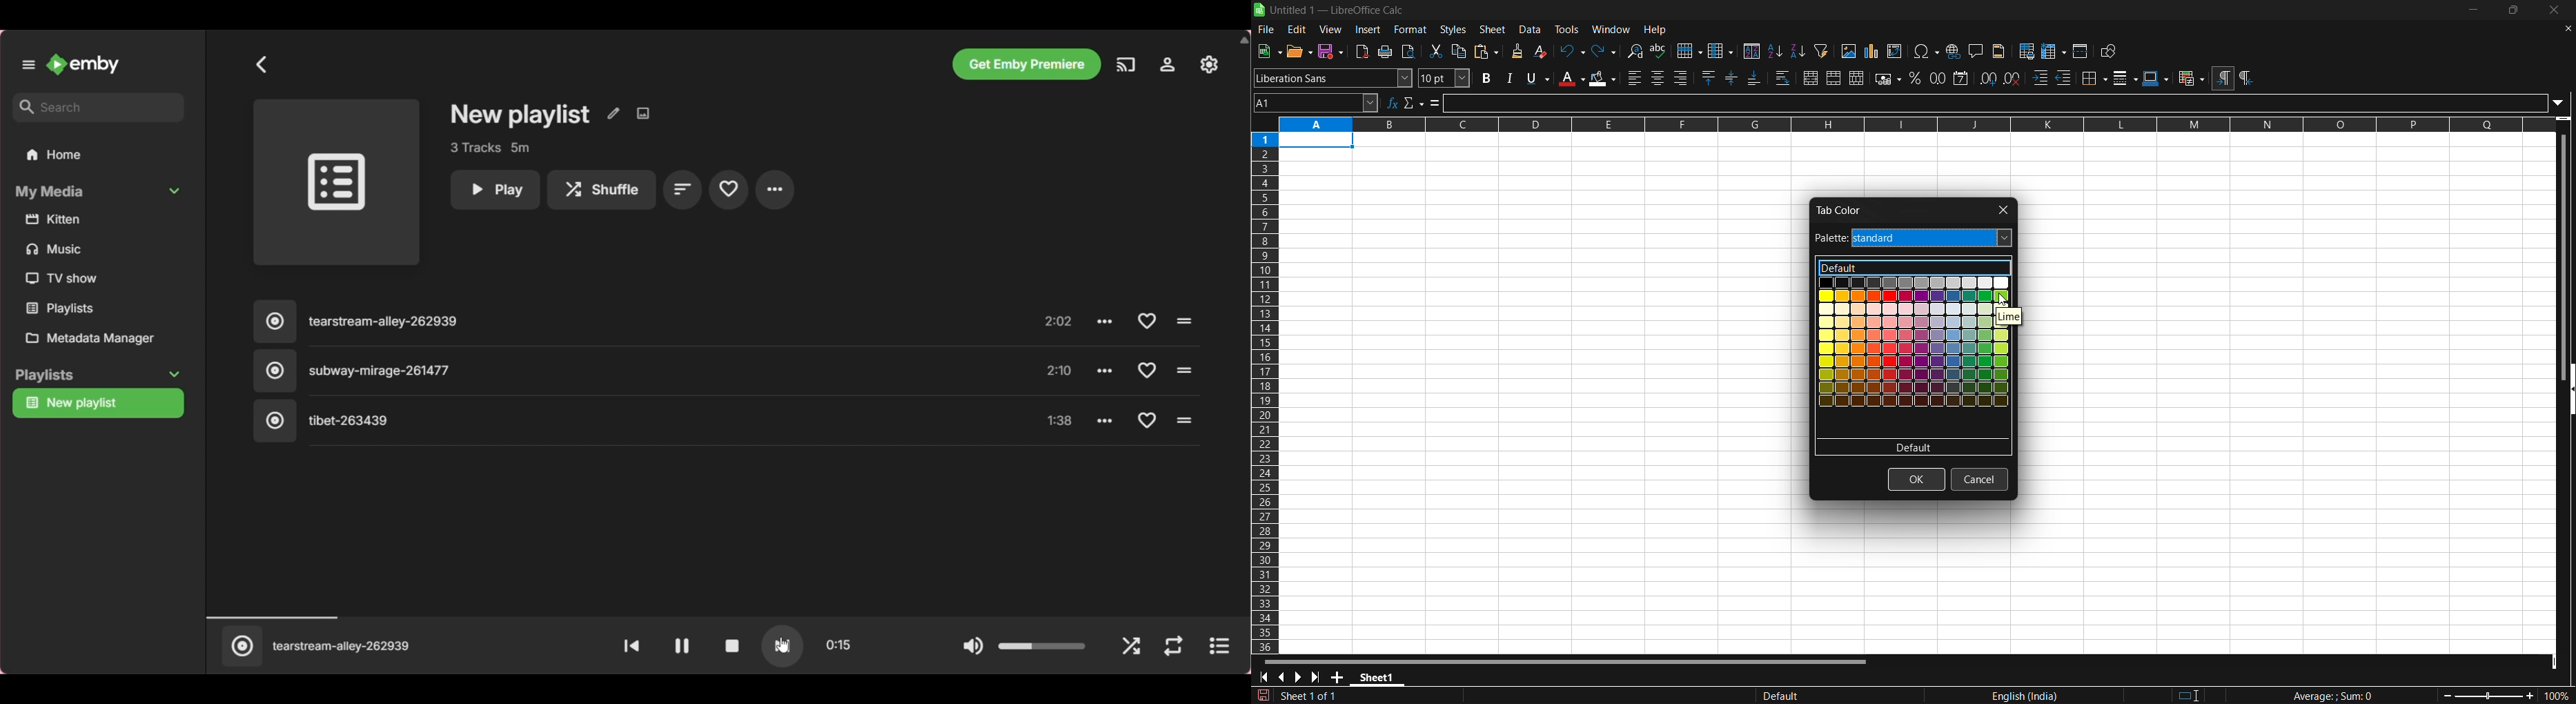 Image resolution: width=2576 pixels, height=728 pixels. Describe the element at coordinates (1264, 30) in the screenshot. I see `file` at that location.